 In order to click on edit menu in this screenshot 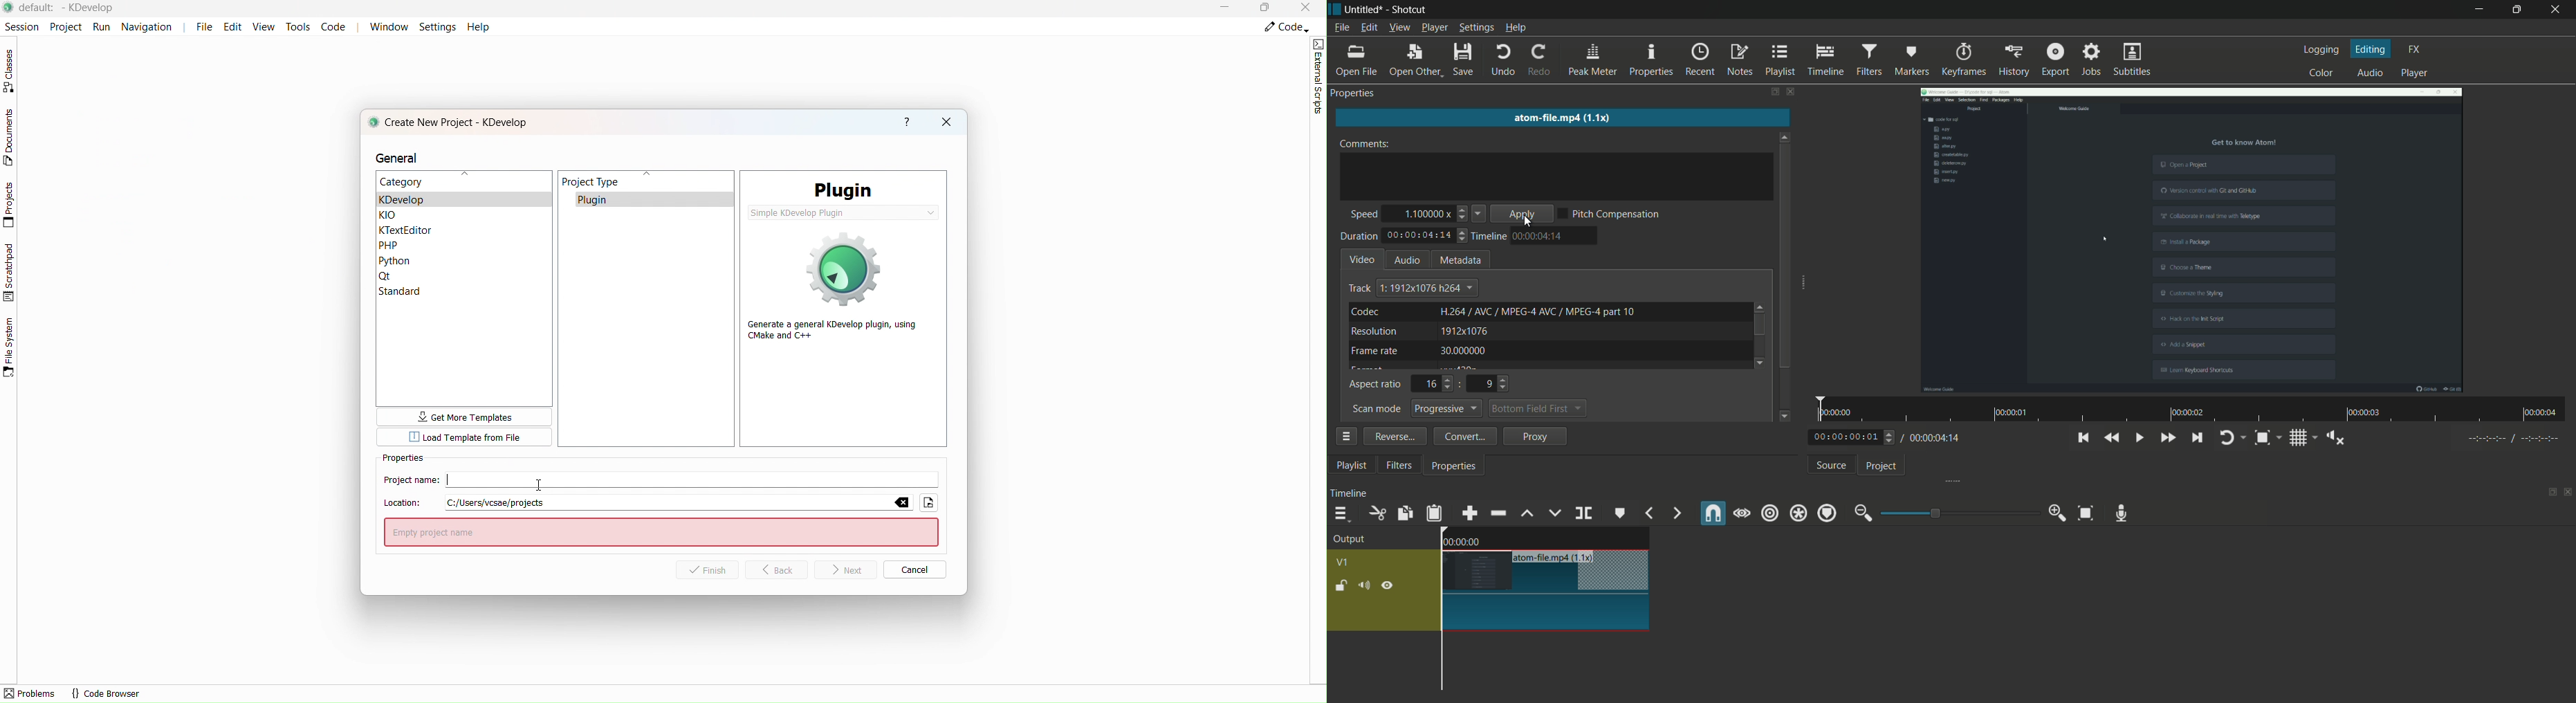, I will do `click(1370, 27)`.